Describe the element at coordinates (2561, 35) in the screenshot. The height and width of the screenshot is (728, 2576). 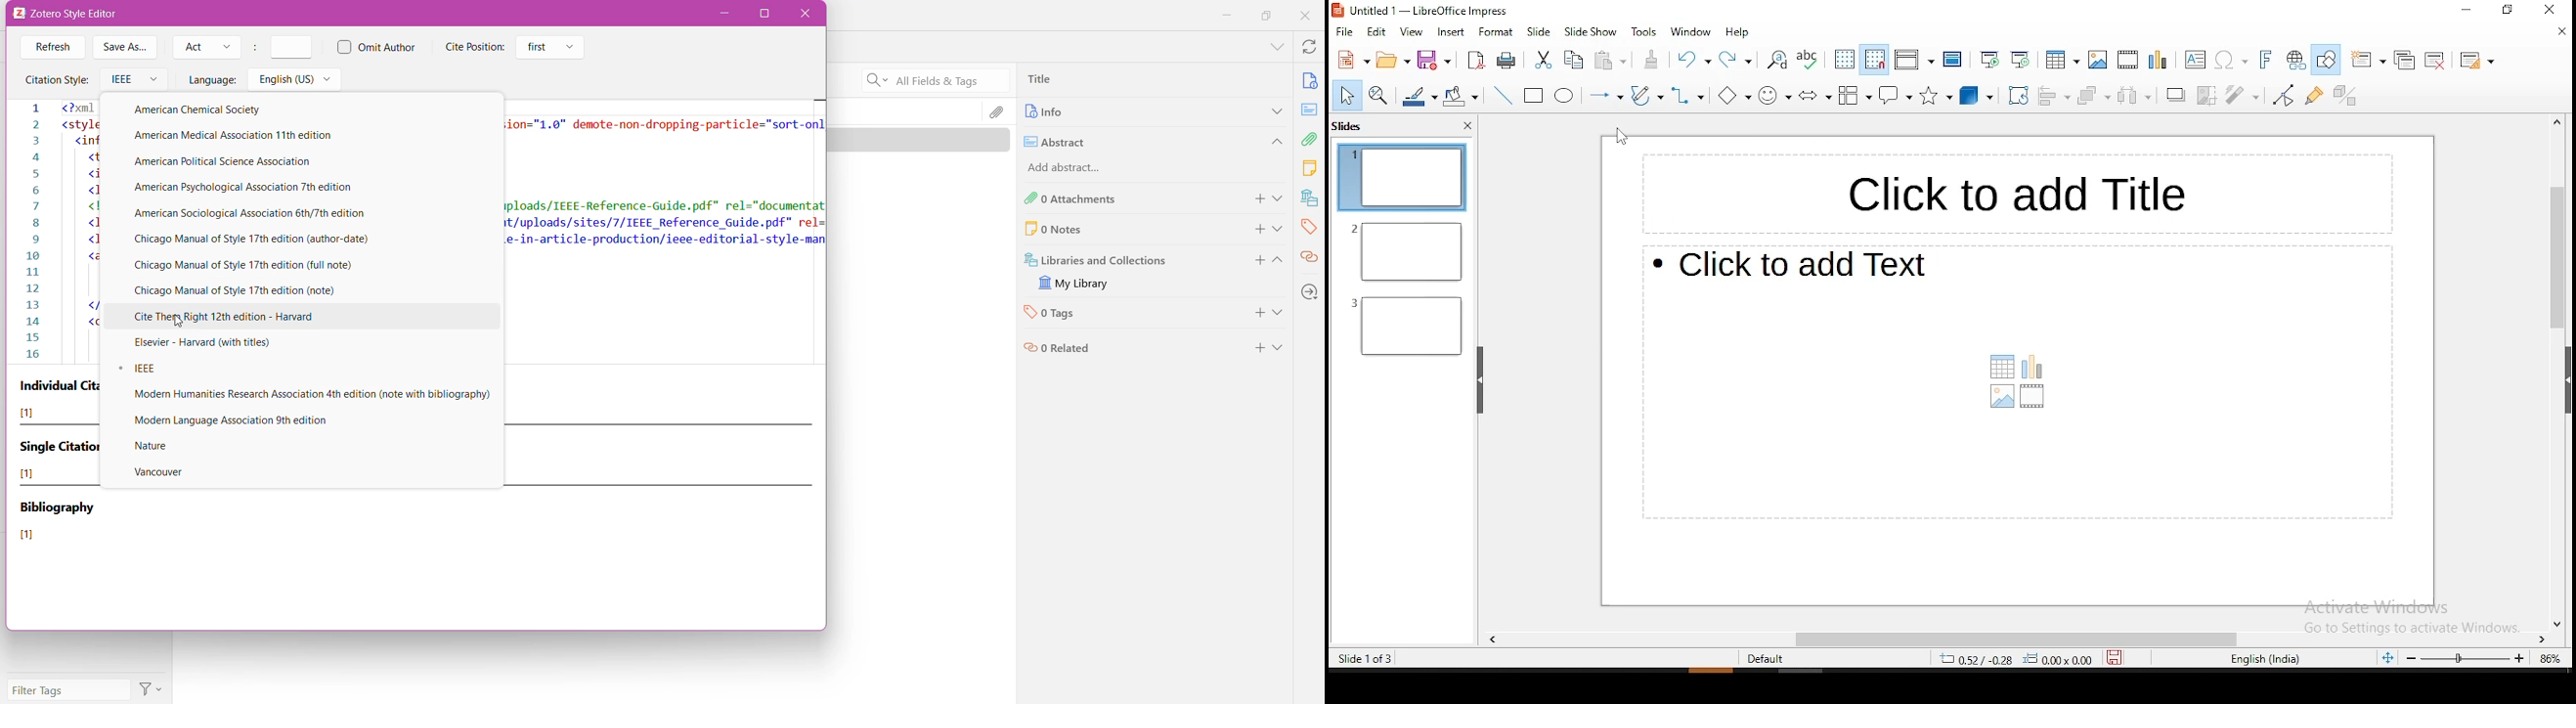
I see `close` at that location.